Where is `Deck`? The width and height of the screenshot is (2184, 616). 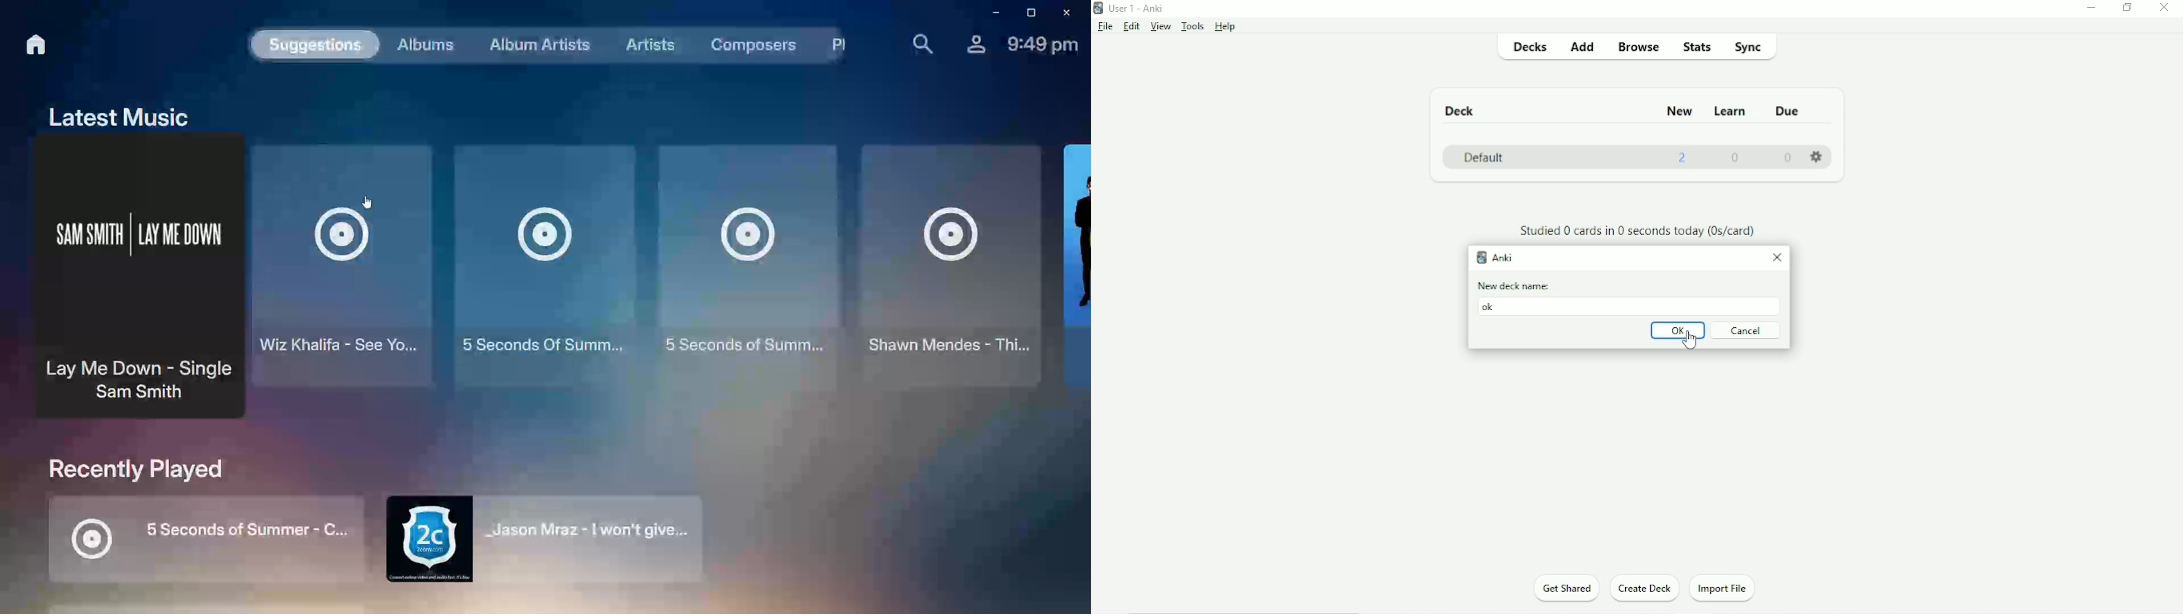 Deck is located at coordinates (1458, 111).